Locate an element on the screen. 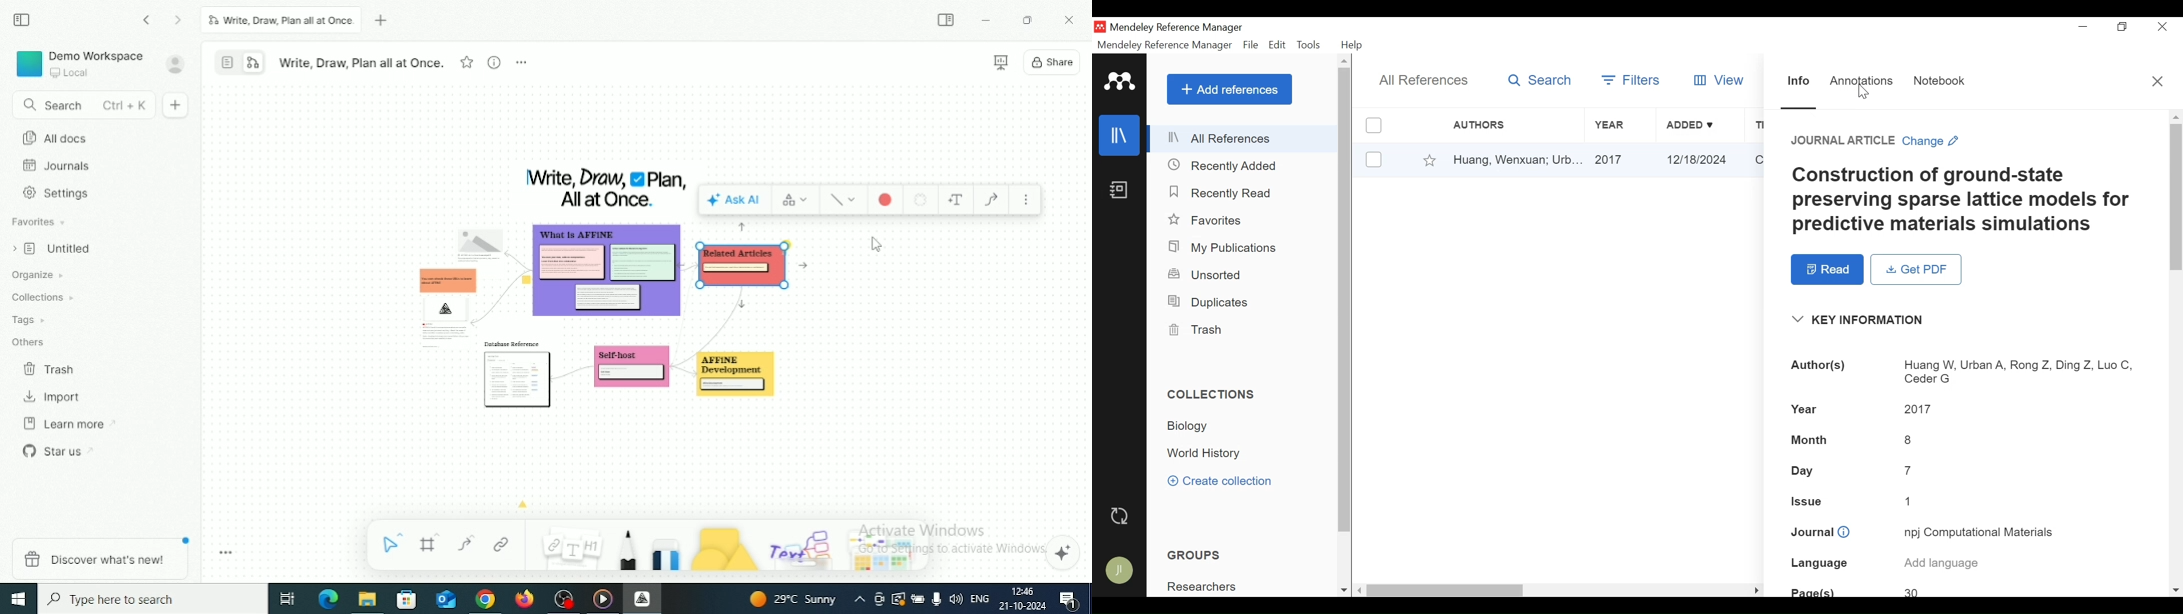 The image size is (2184, 616). Add Reference is located at coordinates (1231, 89).